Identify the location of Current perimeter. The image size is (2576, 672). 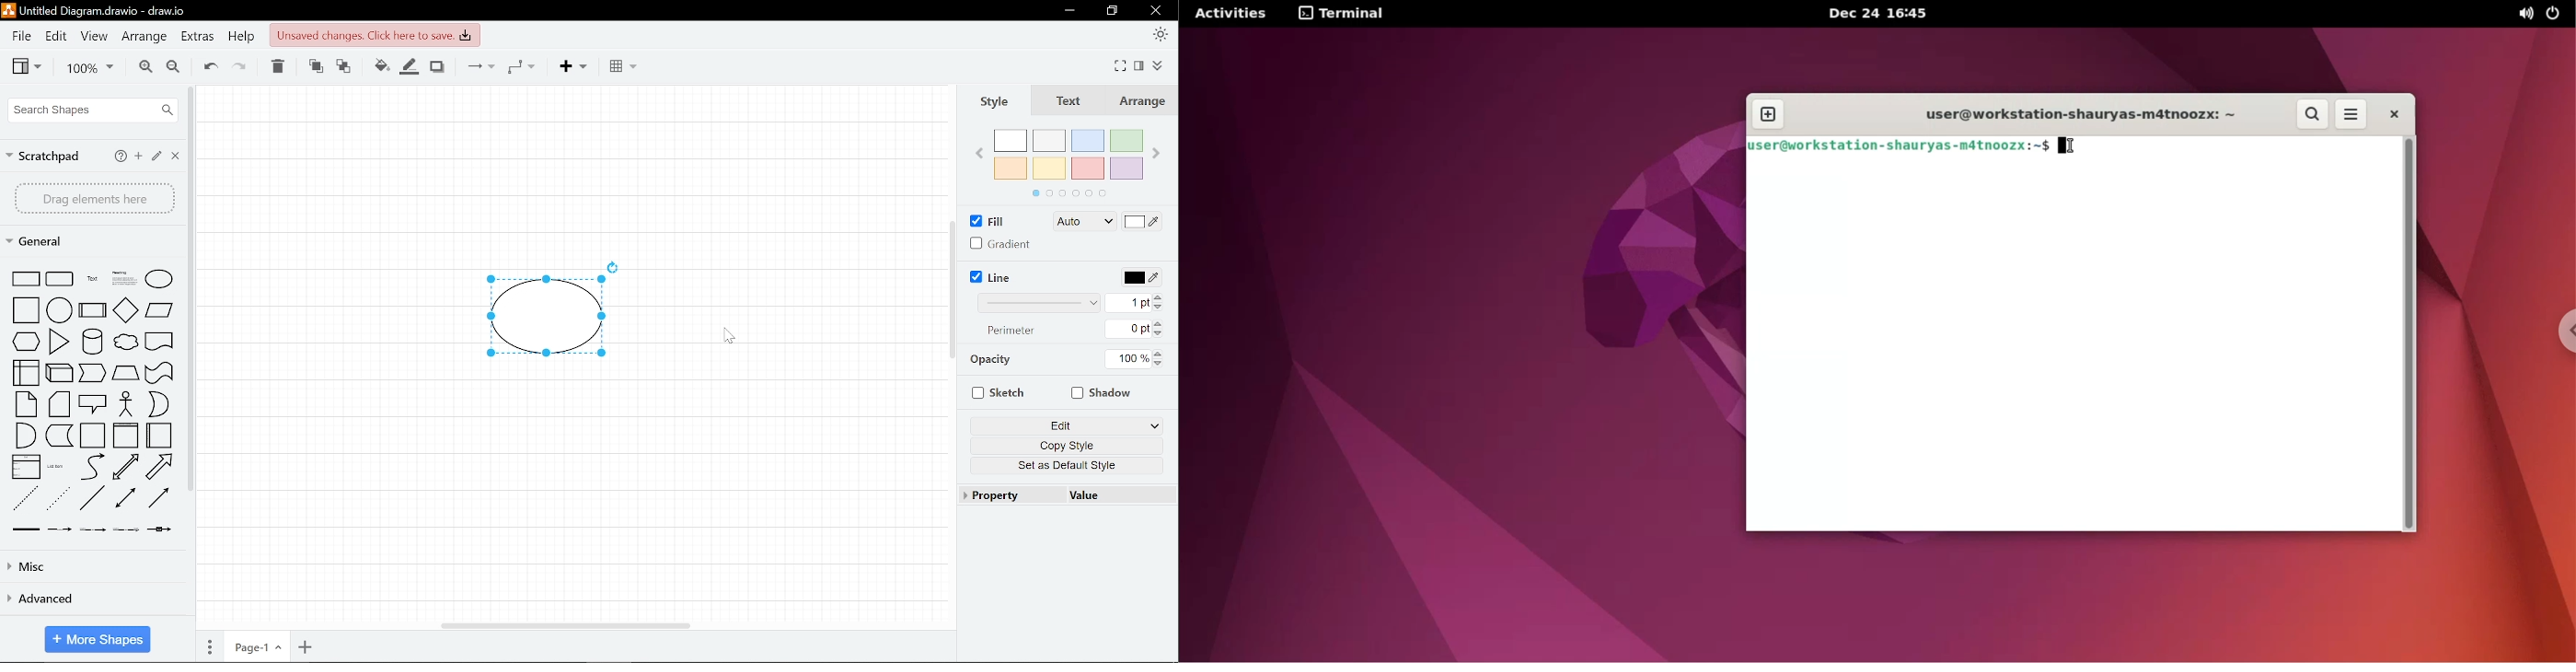
(1133, 330).